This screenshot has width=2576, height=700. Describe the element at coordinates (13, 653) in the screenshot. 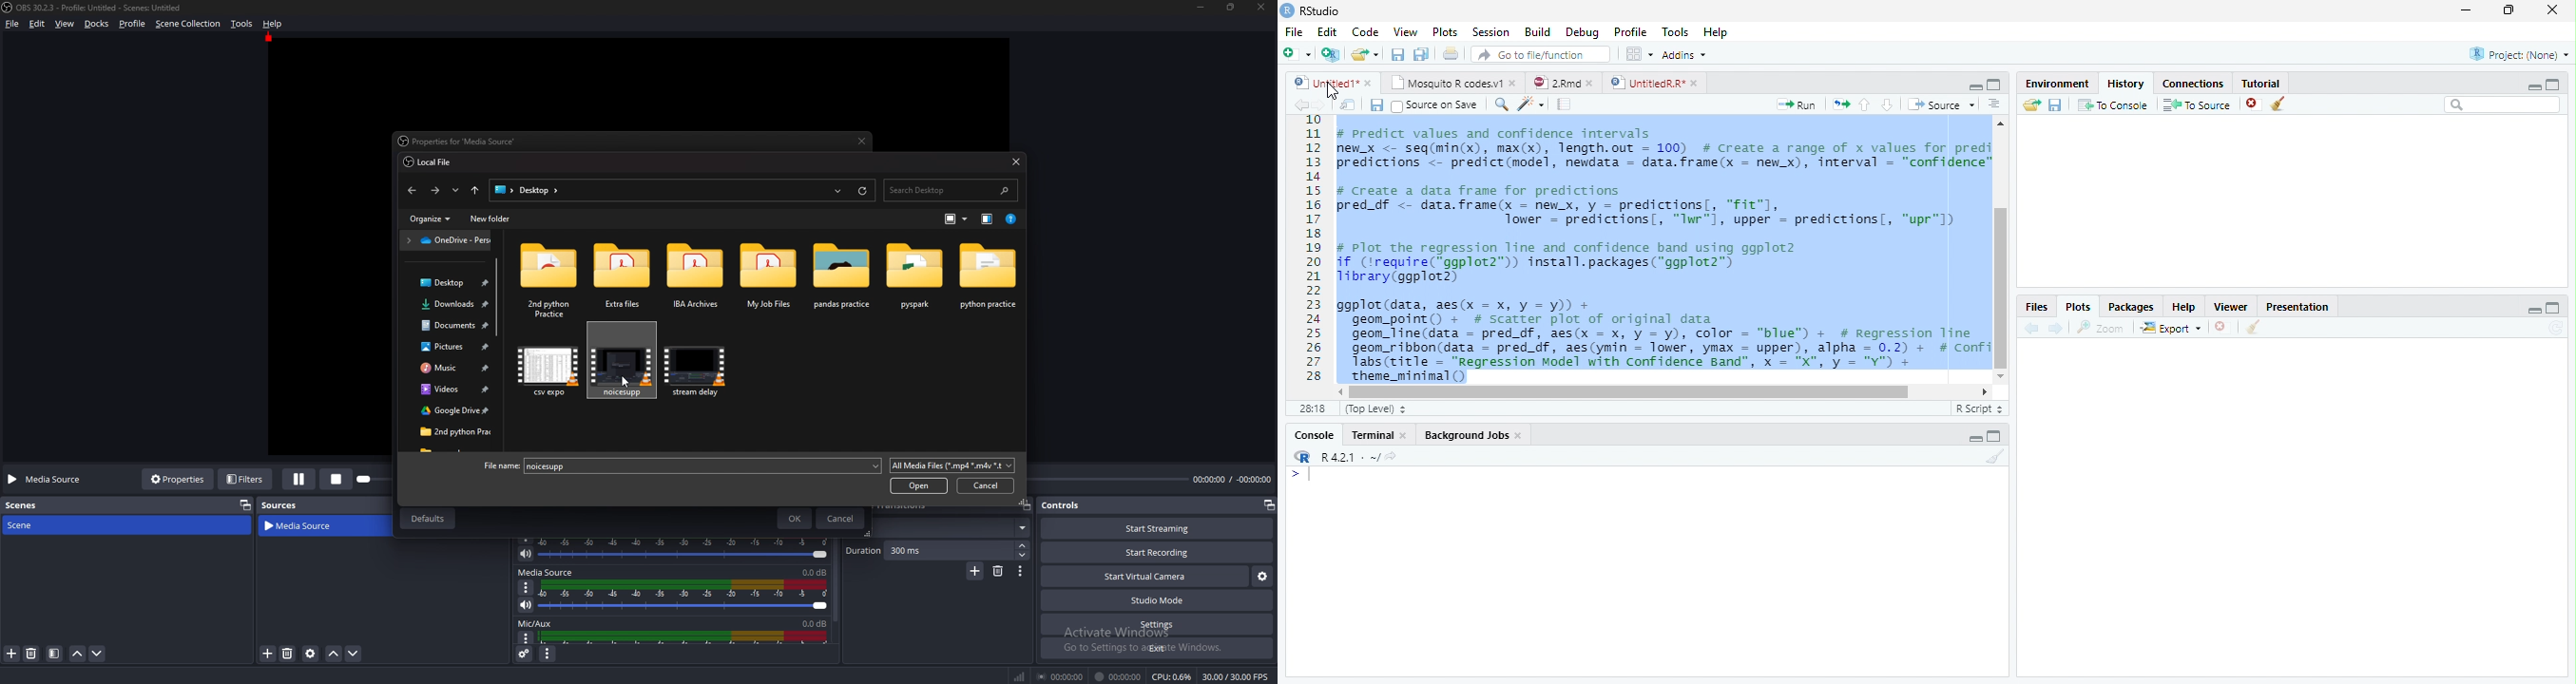

I see `add scene` at that location.